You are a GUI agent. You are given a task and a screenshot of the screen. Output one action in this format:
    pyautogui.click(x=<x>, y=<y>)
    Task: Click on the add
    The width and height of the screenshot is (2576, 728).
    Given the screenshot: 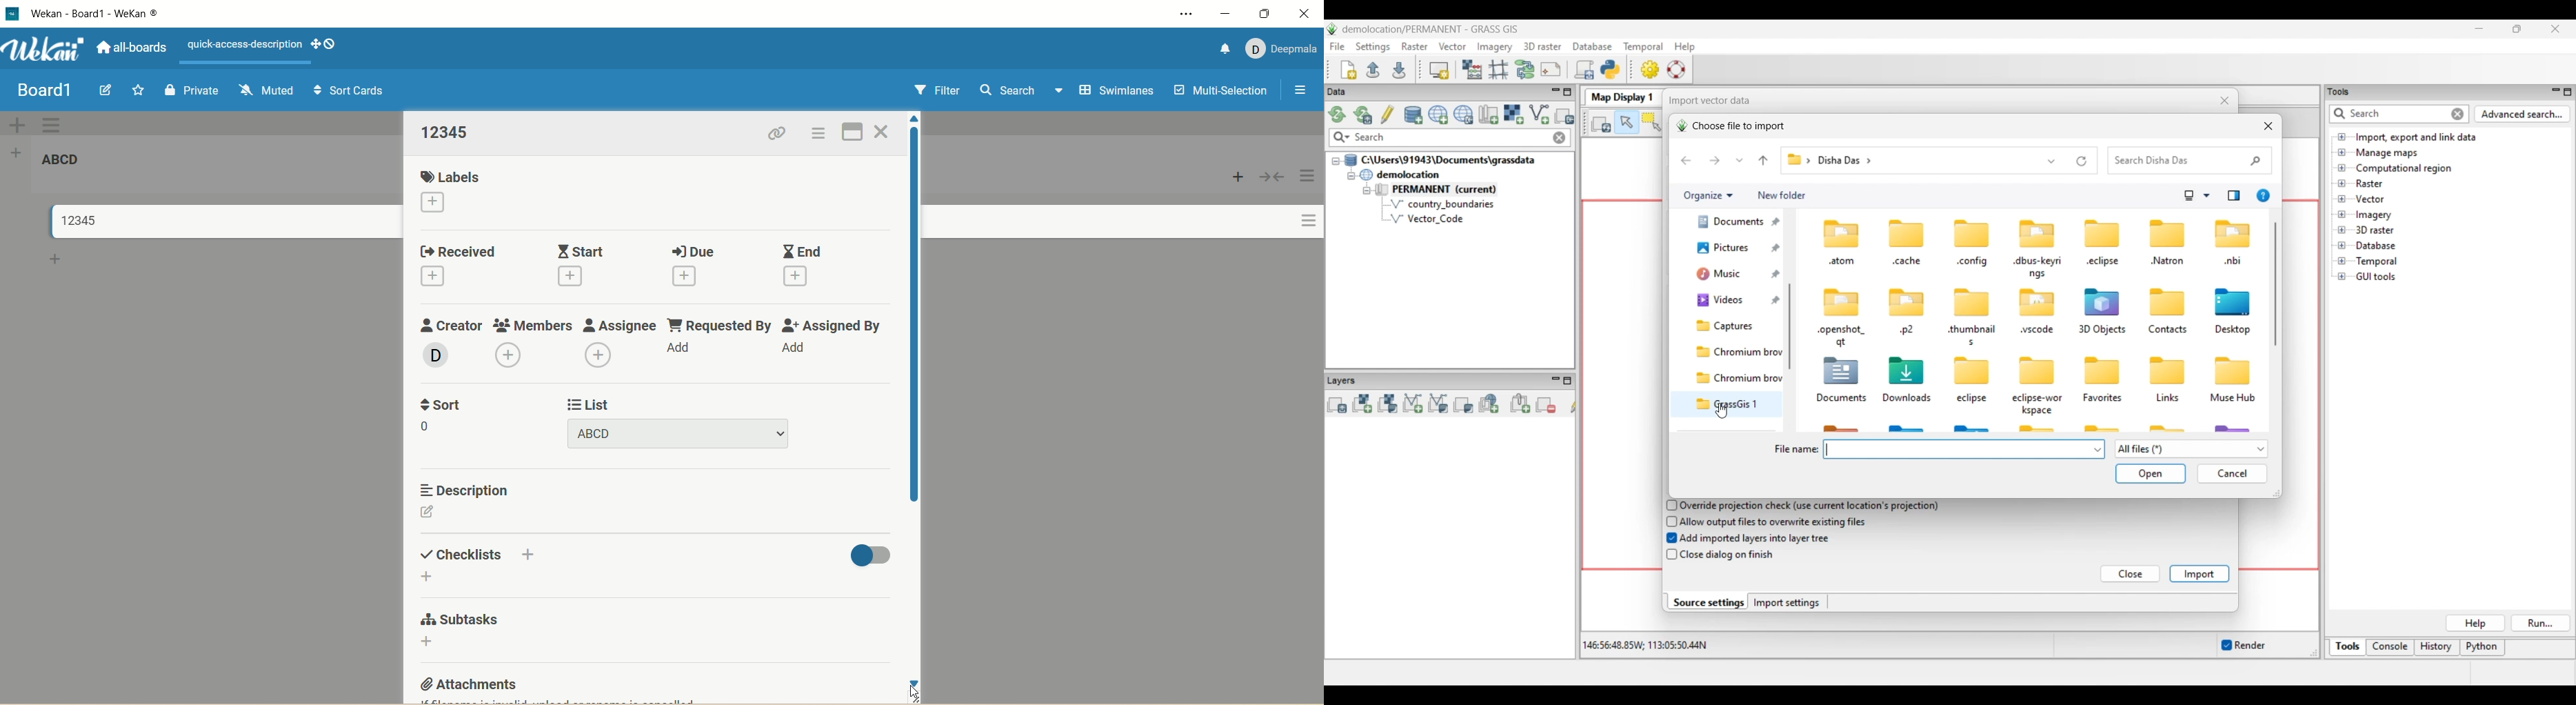 What is the action you would take?
    pyautogui.click(x=601, y=356)
    